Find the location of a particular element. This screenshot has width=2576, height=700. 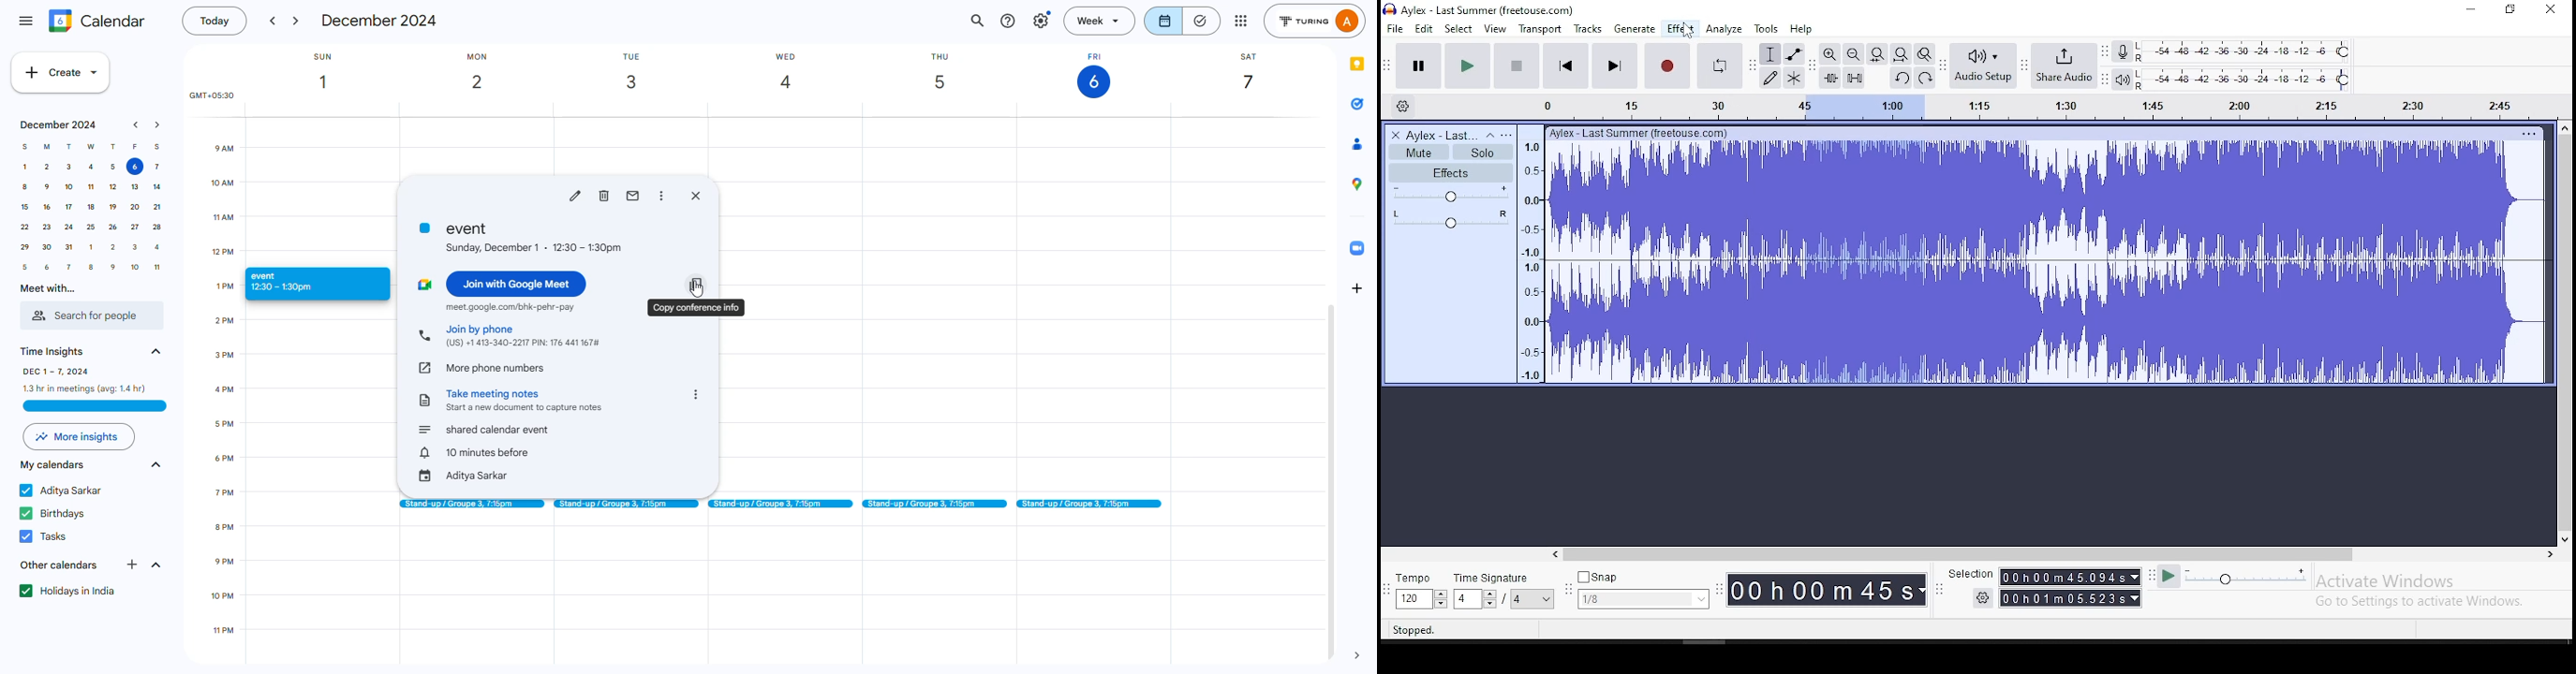

meetings is located at coordinates (1092, 505).